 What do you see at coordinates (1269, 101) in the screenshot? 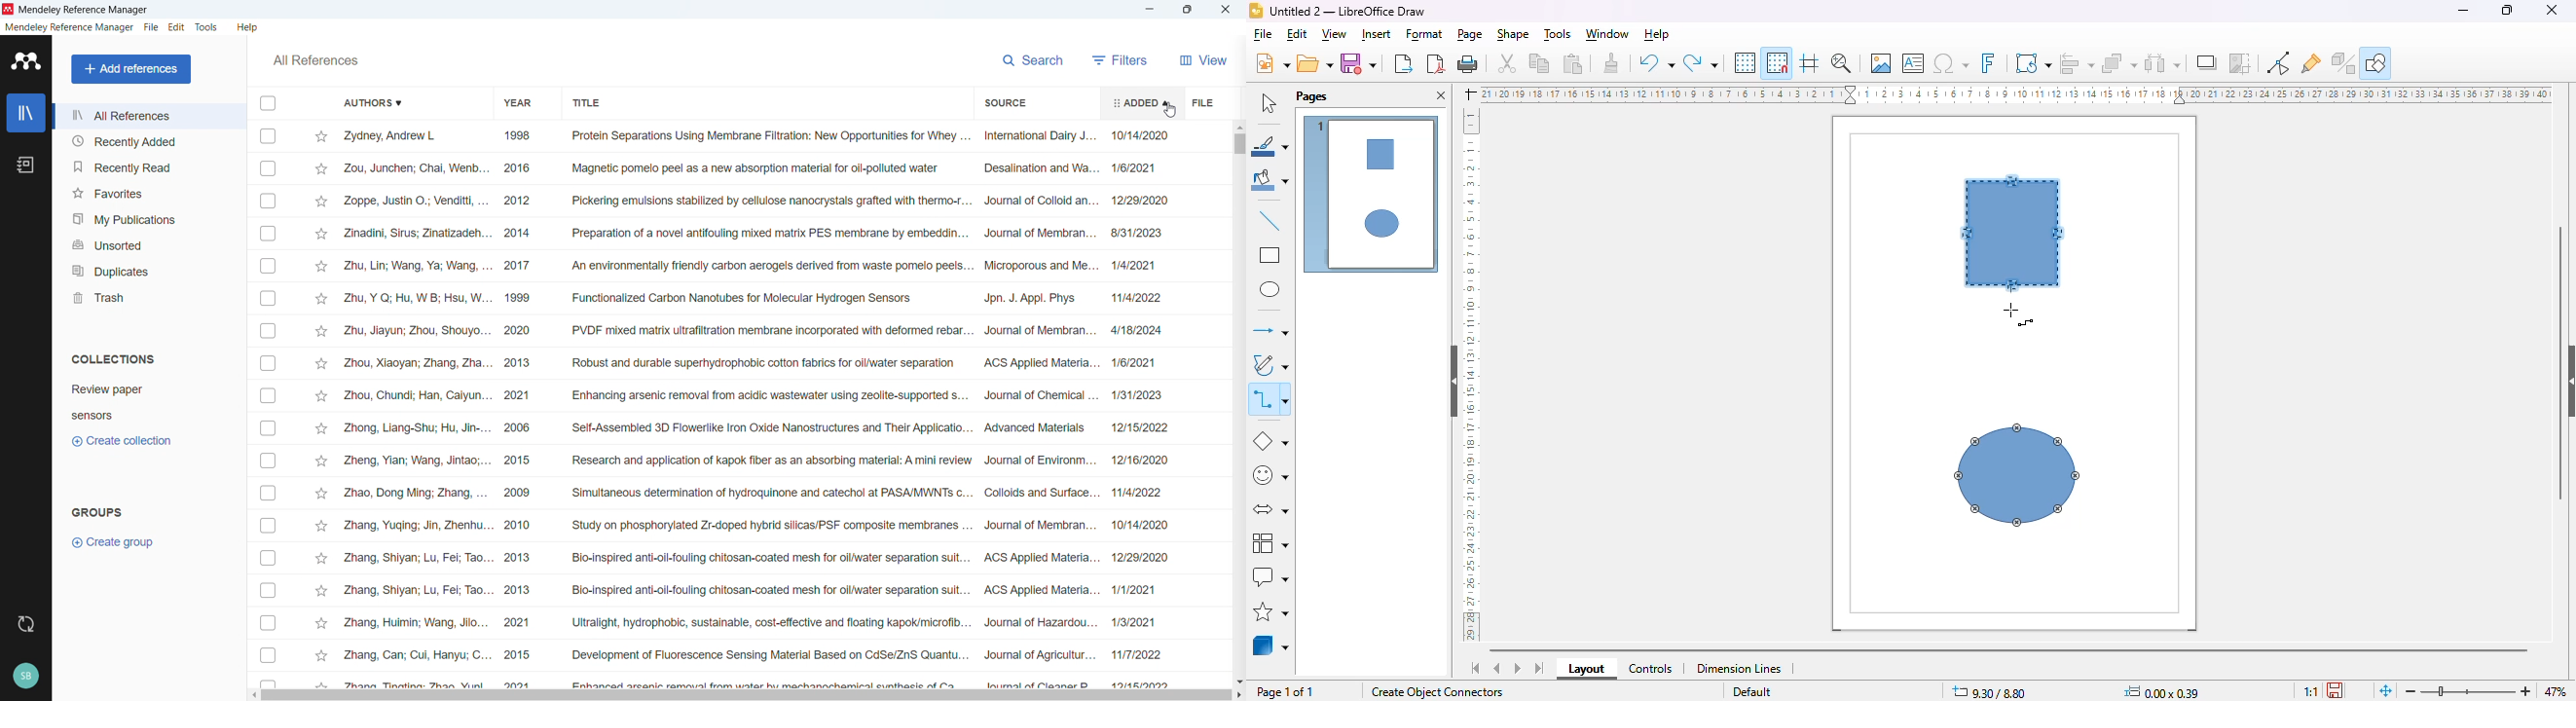
I see `select` at bounding box center [1269, 101].